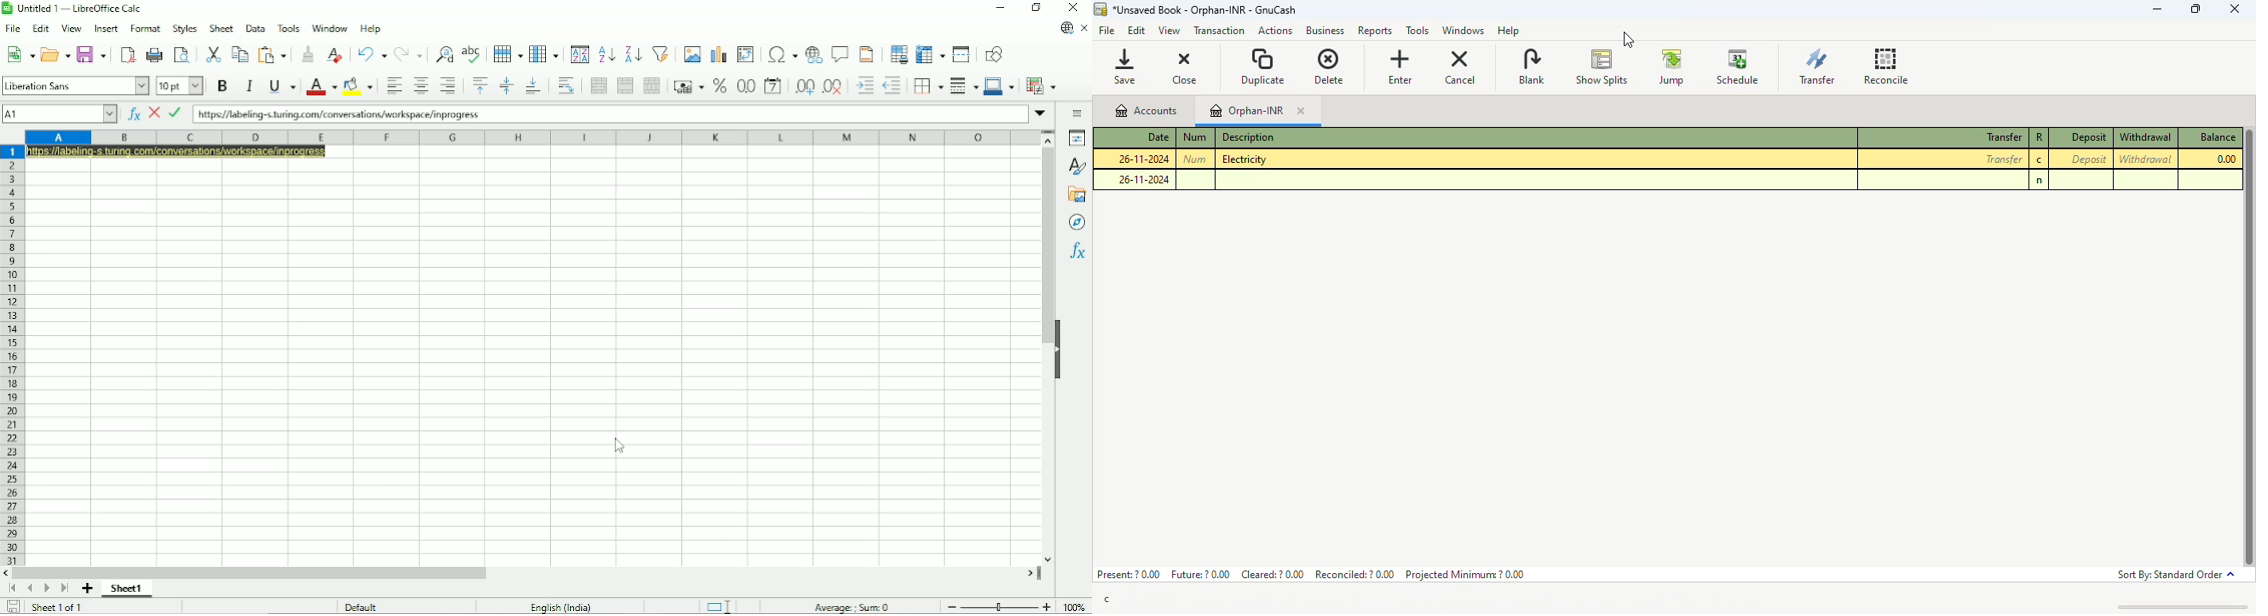 This screenshot has height=616, width=2268. Describe the element at coordinates (46, 590) in the screenshot. I see `Scroll to next sheet` at that location.